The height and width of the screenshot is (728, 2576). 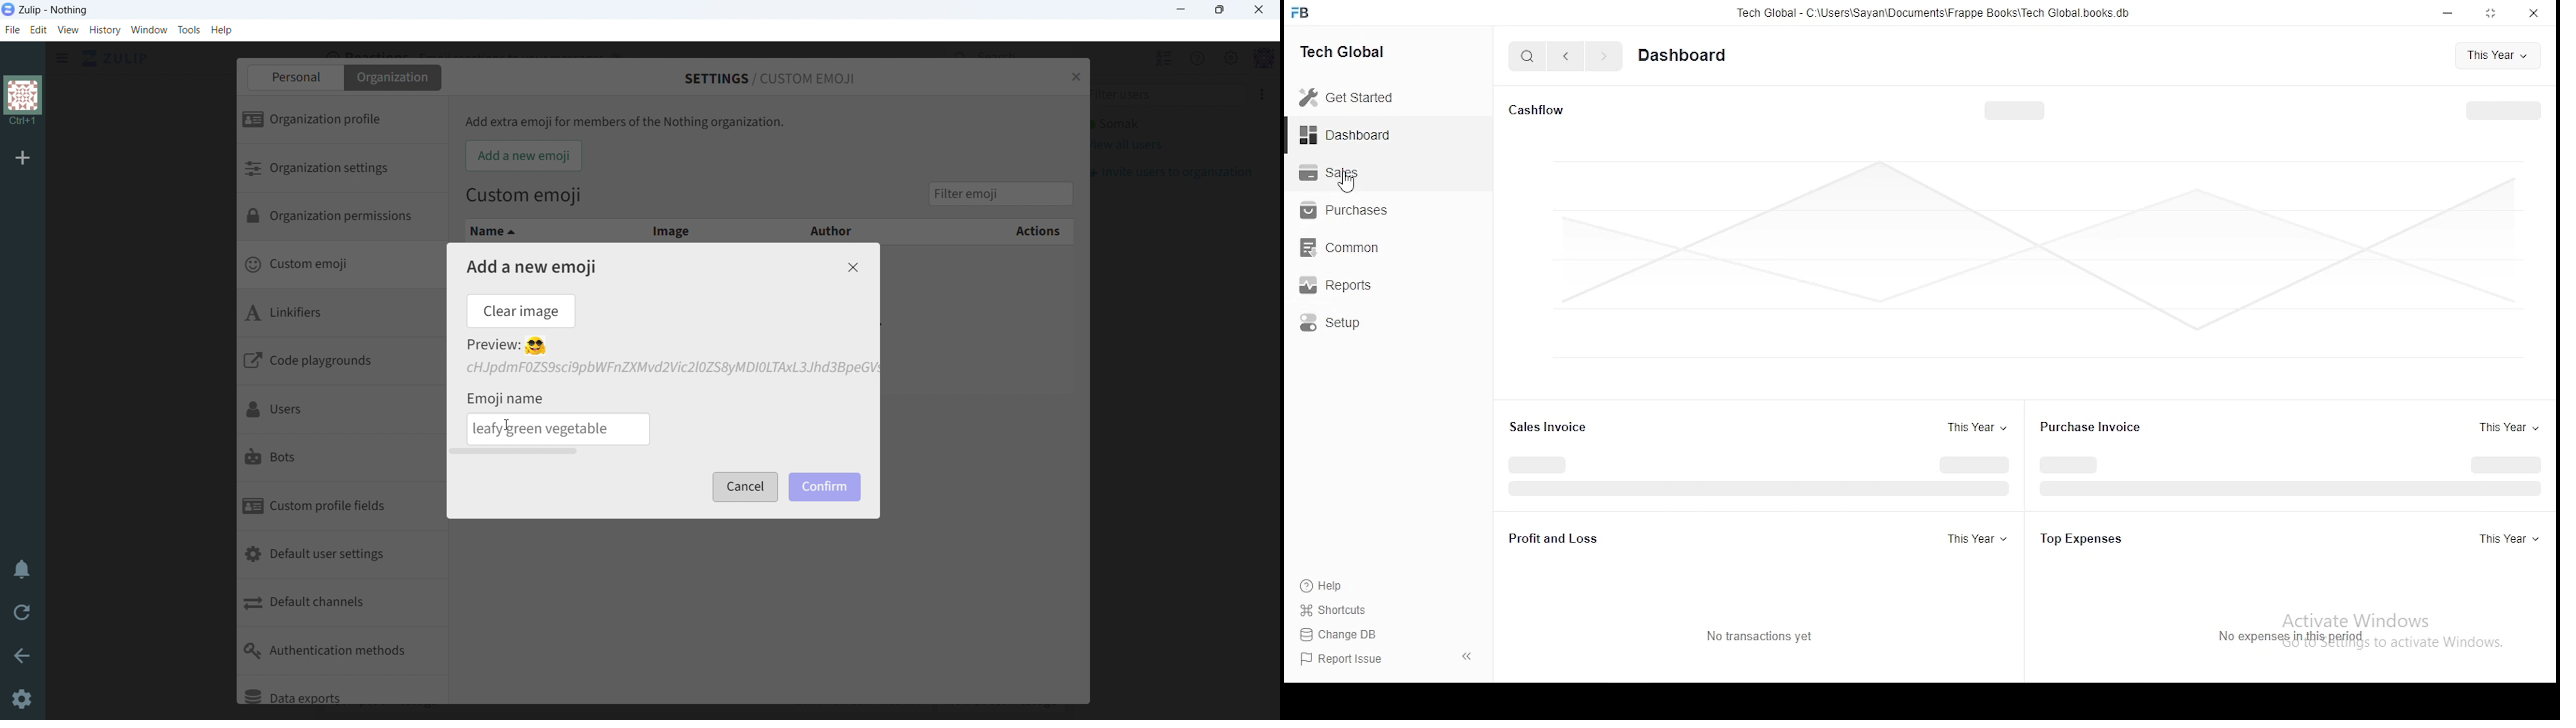 What do you see at coordinates (524, 197) in the screenshot?
I see `Custom emoji` at bounding box center [524, 197].